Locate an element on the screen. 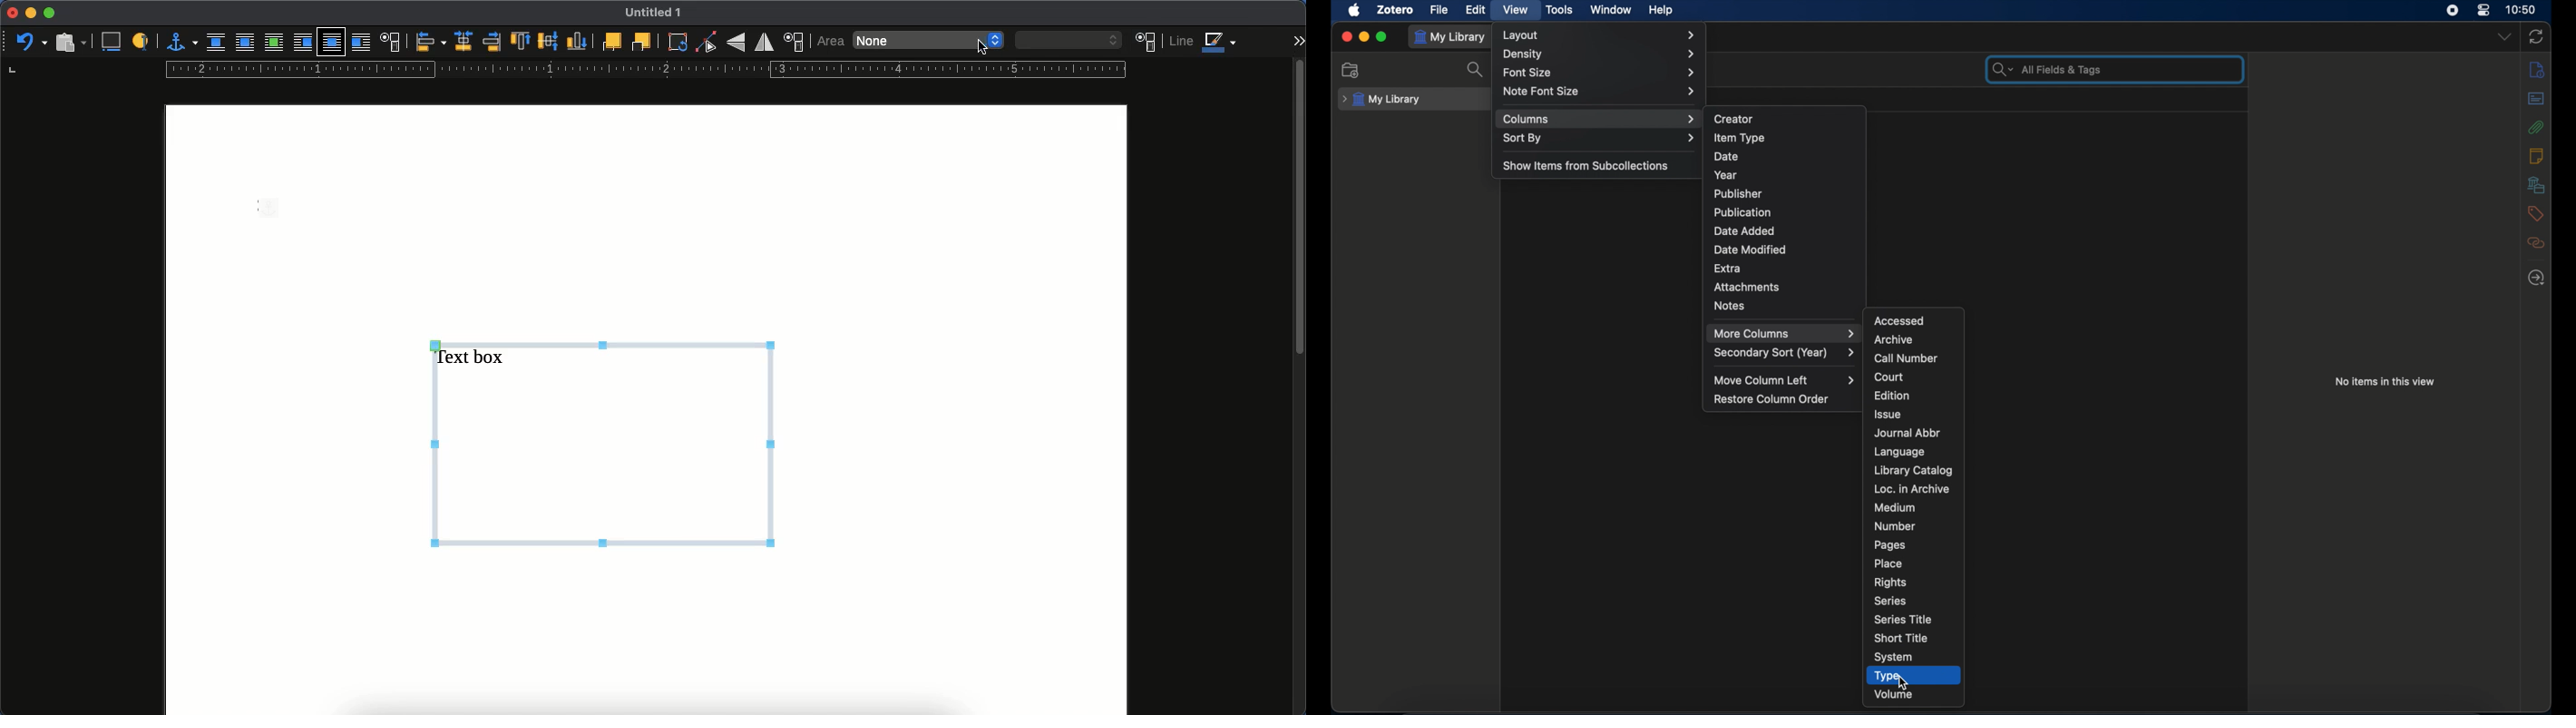  dropdown is located at coordinates (2505, 36).